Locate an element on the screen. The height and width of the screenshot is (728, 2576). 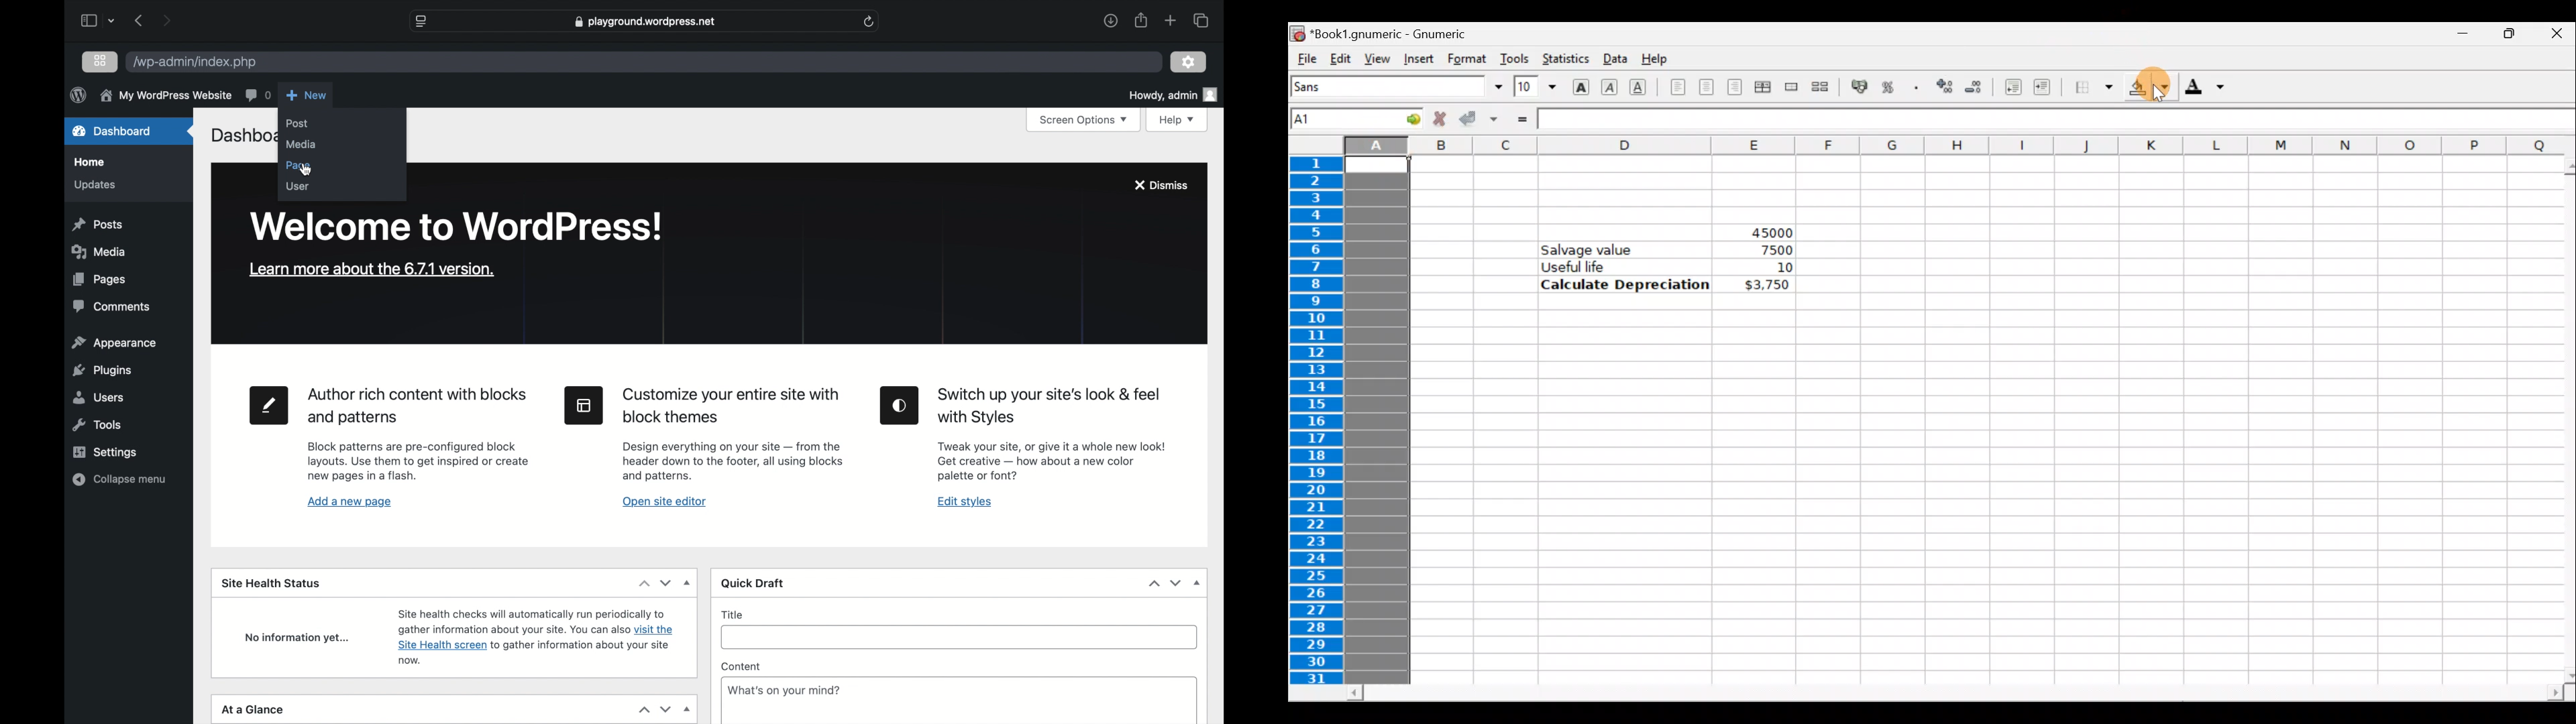
Italic is located at coordinates (1611, 85).